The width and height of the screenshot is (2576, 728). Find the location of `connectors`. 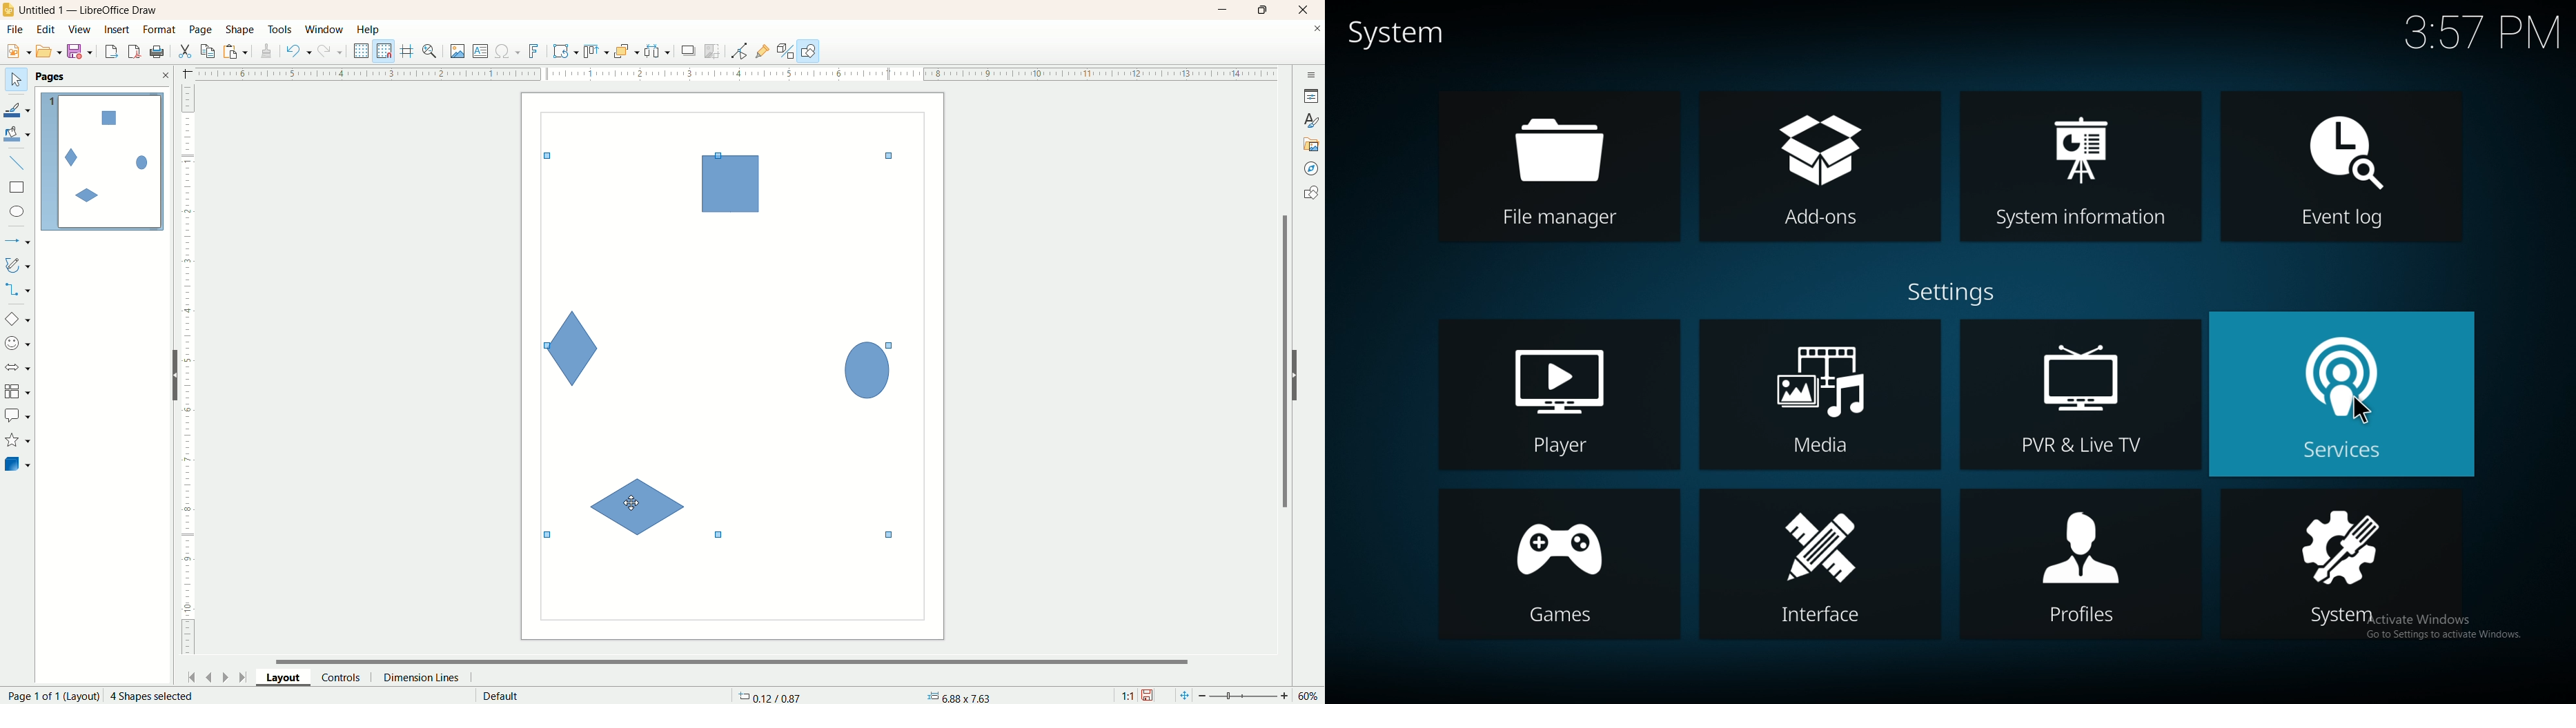

connectors is located at coordinates (17, 289).